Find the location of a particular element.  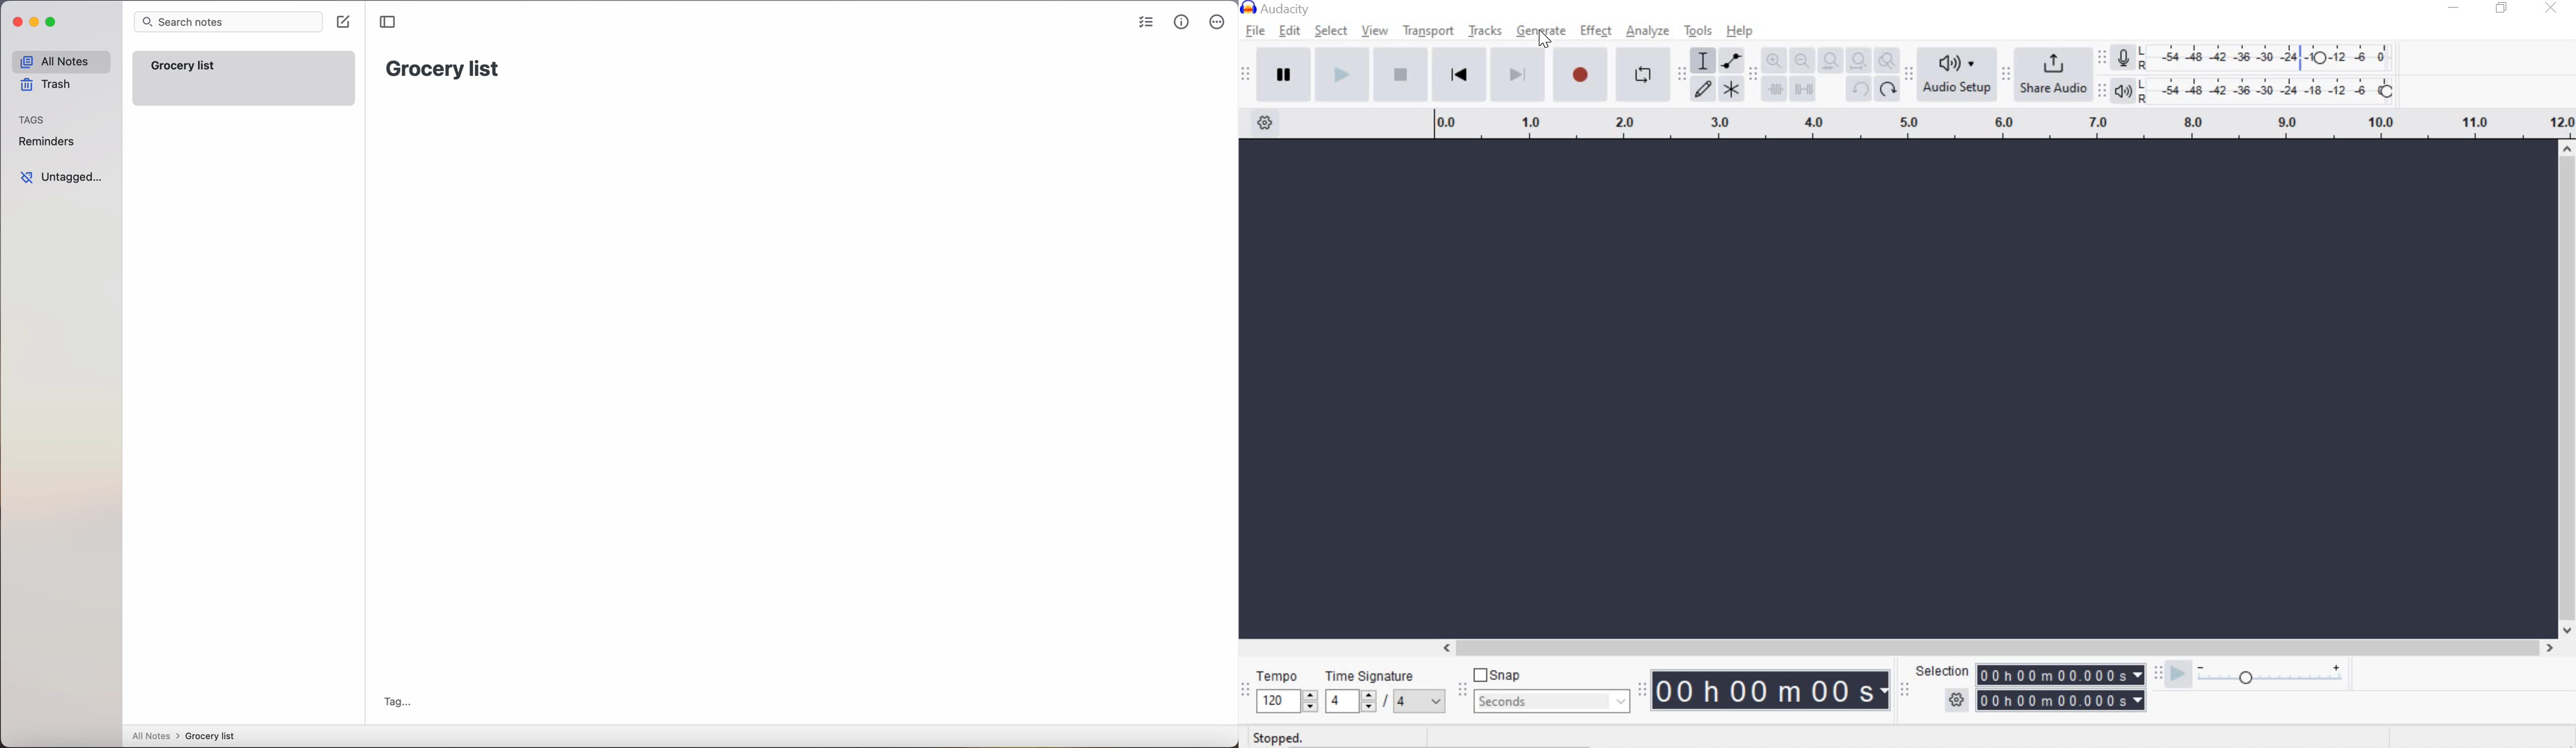

tools is located at coordinates (1698, 32).